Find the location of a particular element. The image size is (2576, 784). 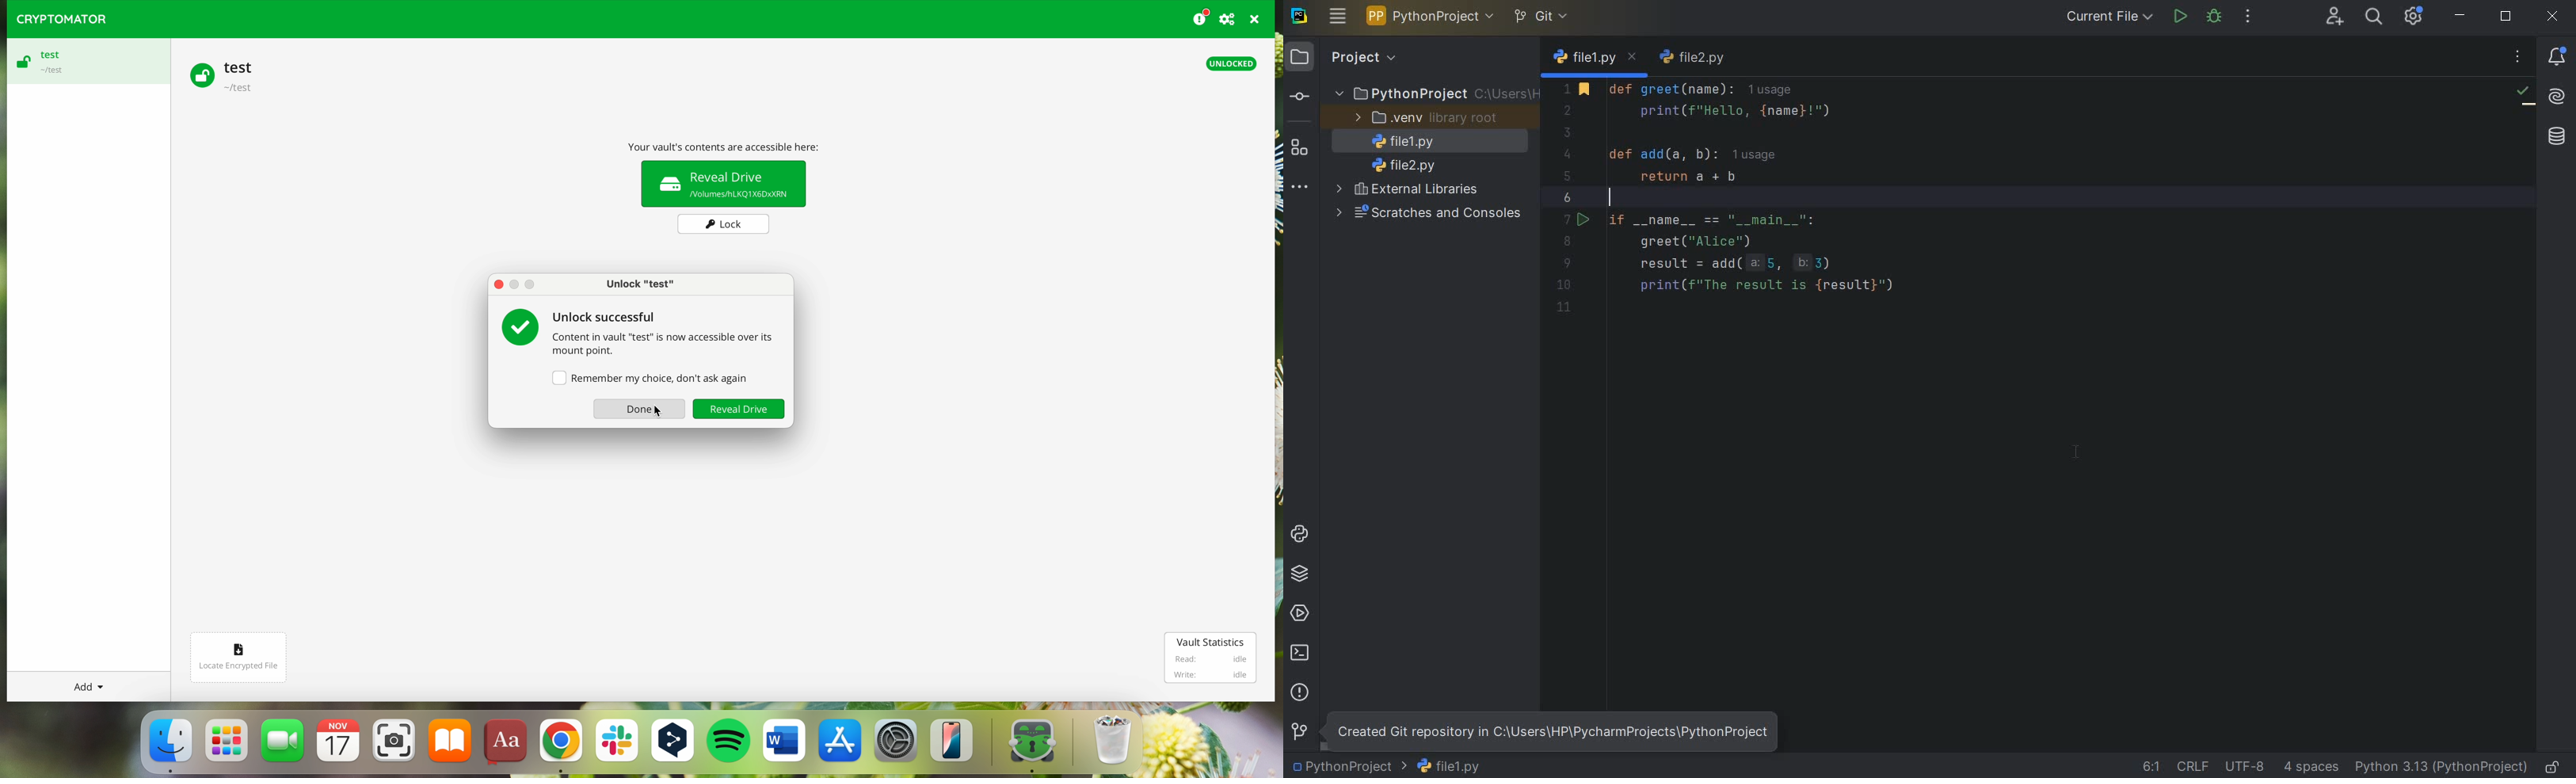

launchpad is located at coordinates (228, 740).